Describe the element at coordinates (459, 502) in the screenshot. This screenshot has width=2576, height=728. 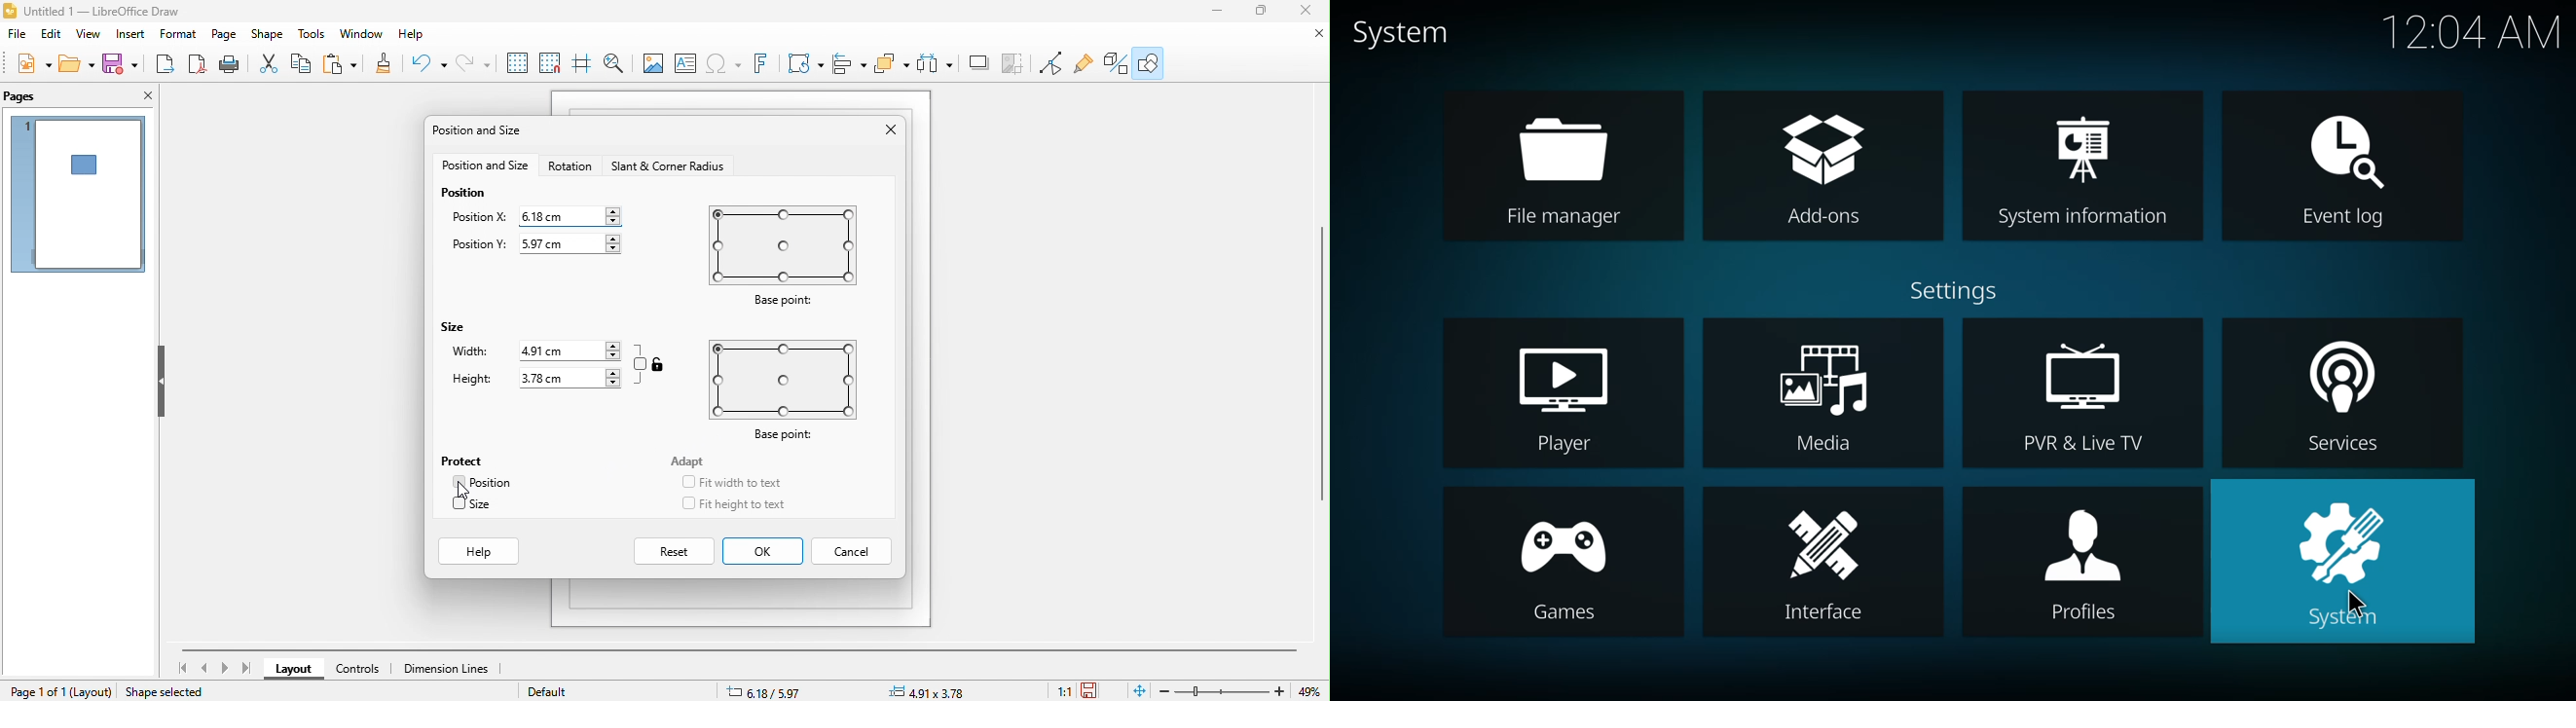
I see `Checkbox ` at that location.